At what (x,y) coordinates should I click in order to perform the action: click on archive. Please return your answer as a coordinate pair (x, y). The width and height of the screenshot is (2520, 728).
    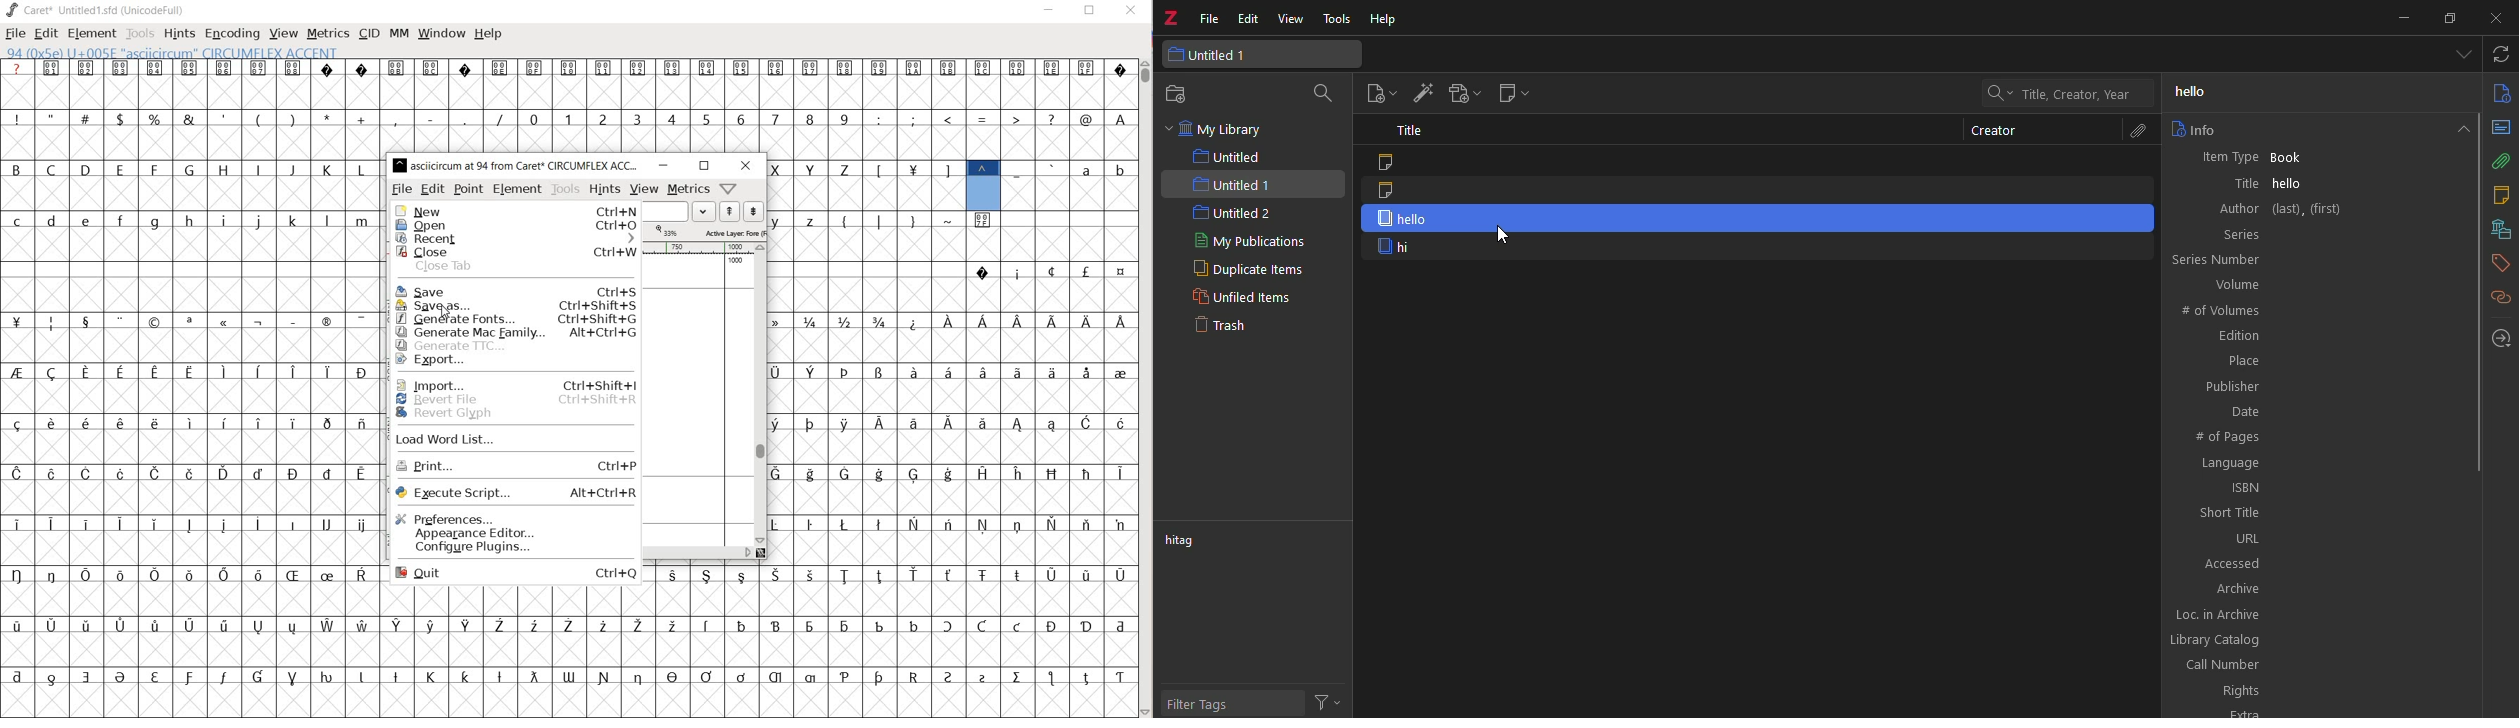
    Looking at the image, I should click on (2245, 588).